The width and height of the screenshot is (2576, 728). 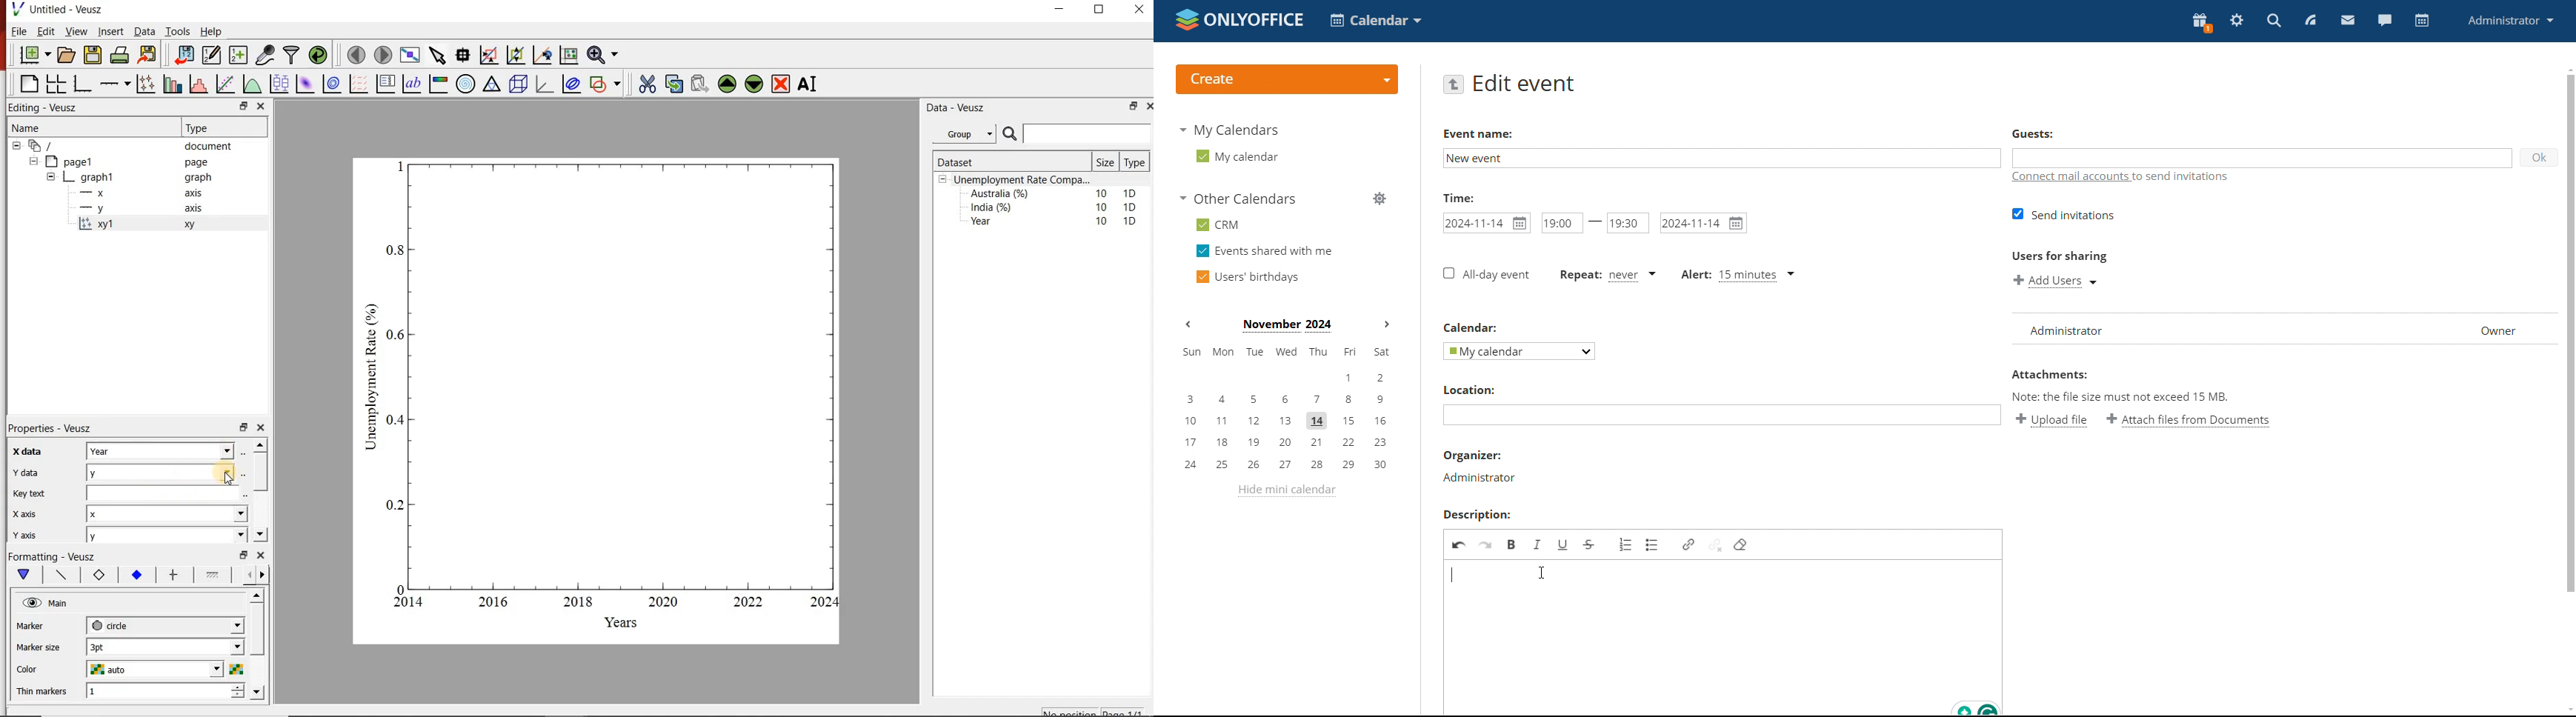 What do you see at coordinates (40, 628) in the screenshot?
I see `MArker` at bounding box center [40, 628].